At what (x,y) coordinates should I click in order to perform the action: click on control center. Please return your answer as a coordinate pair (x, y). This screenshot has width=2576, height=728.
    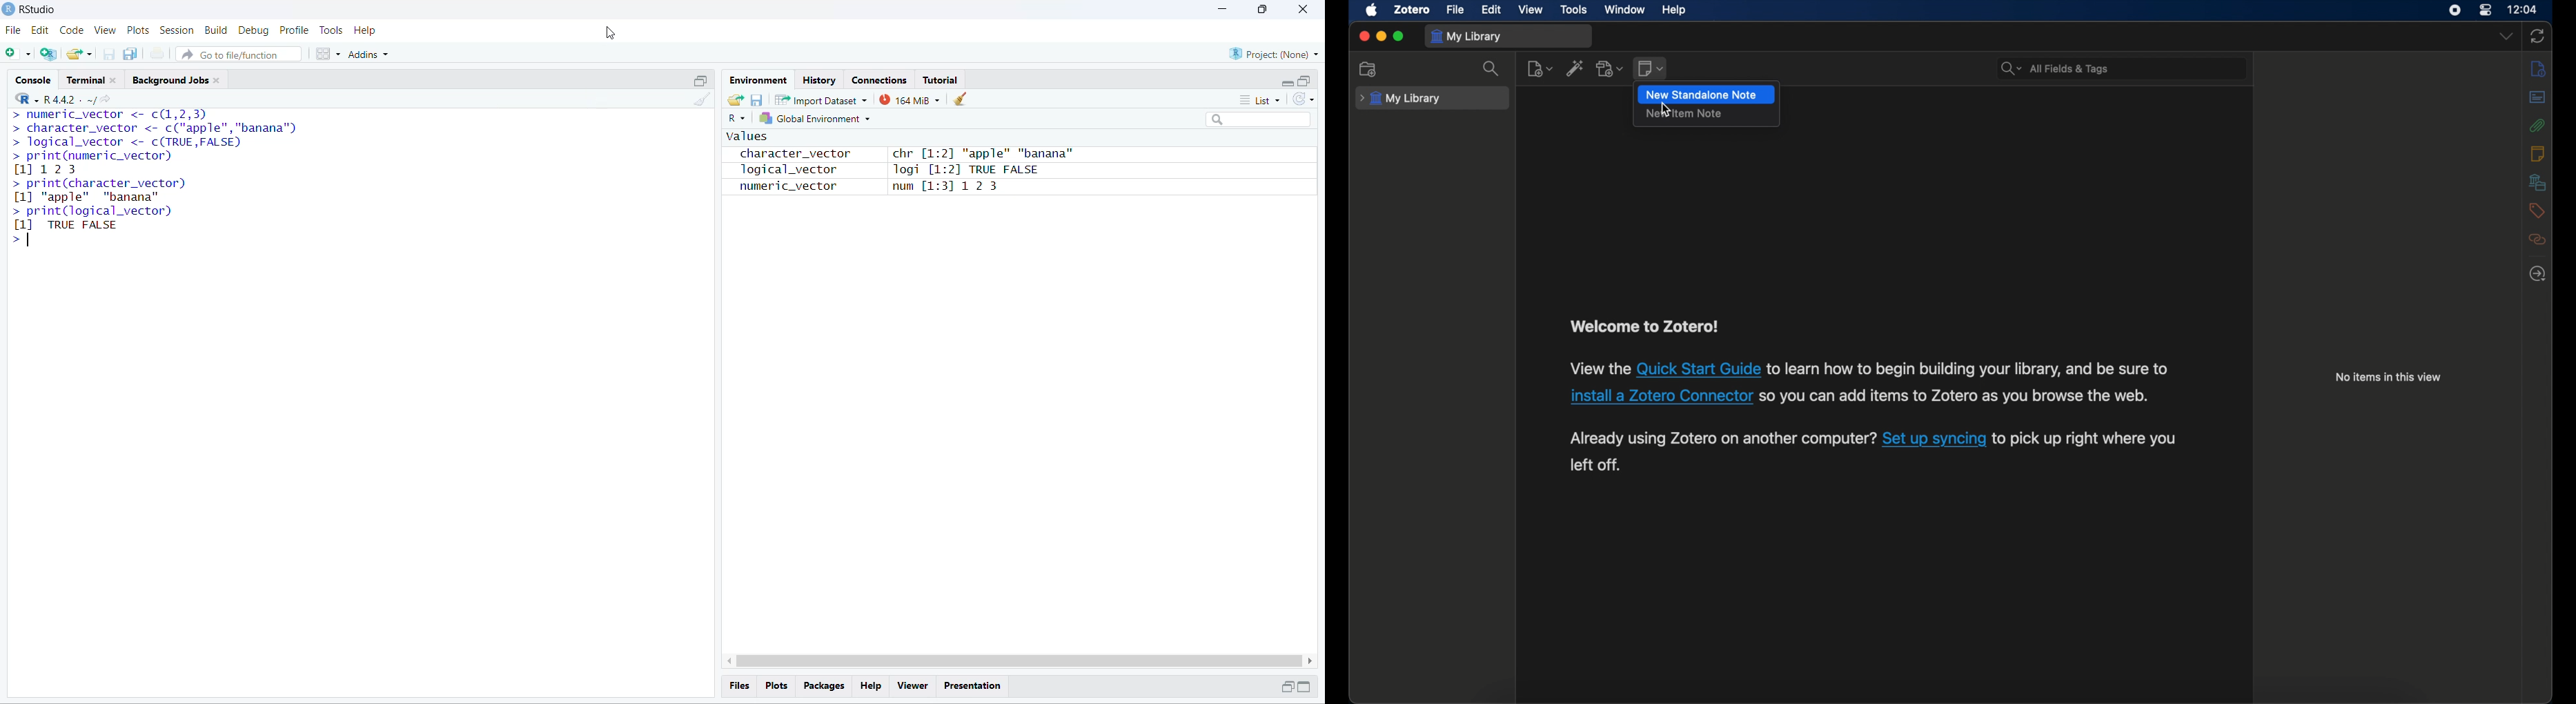
    Looking at the image, I should click on (2485, 10).